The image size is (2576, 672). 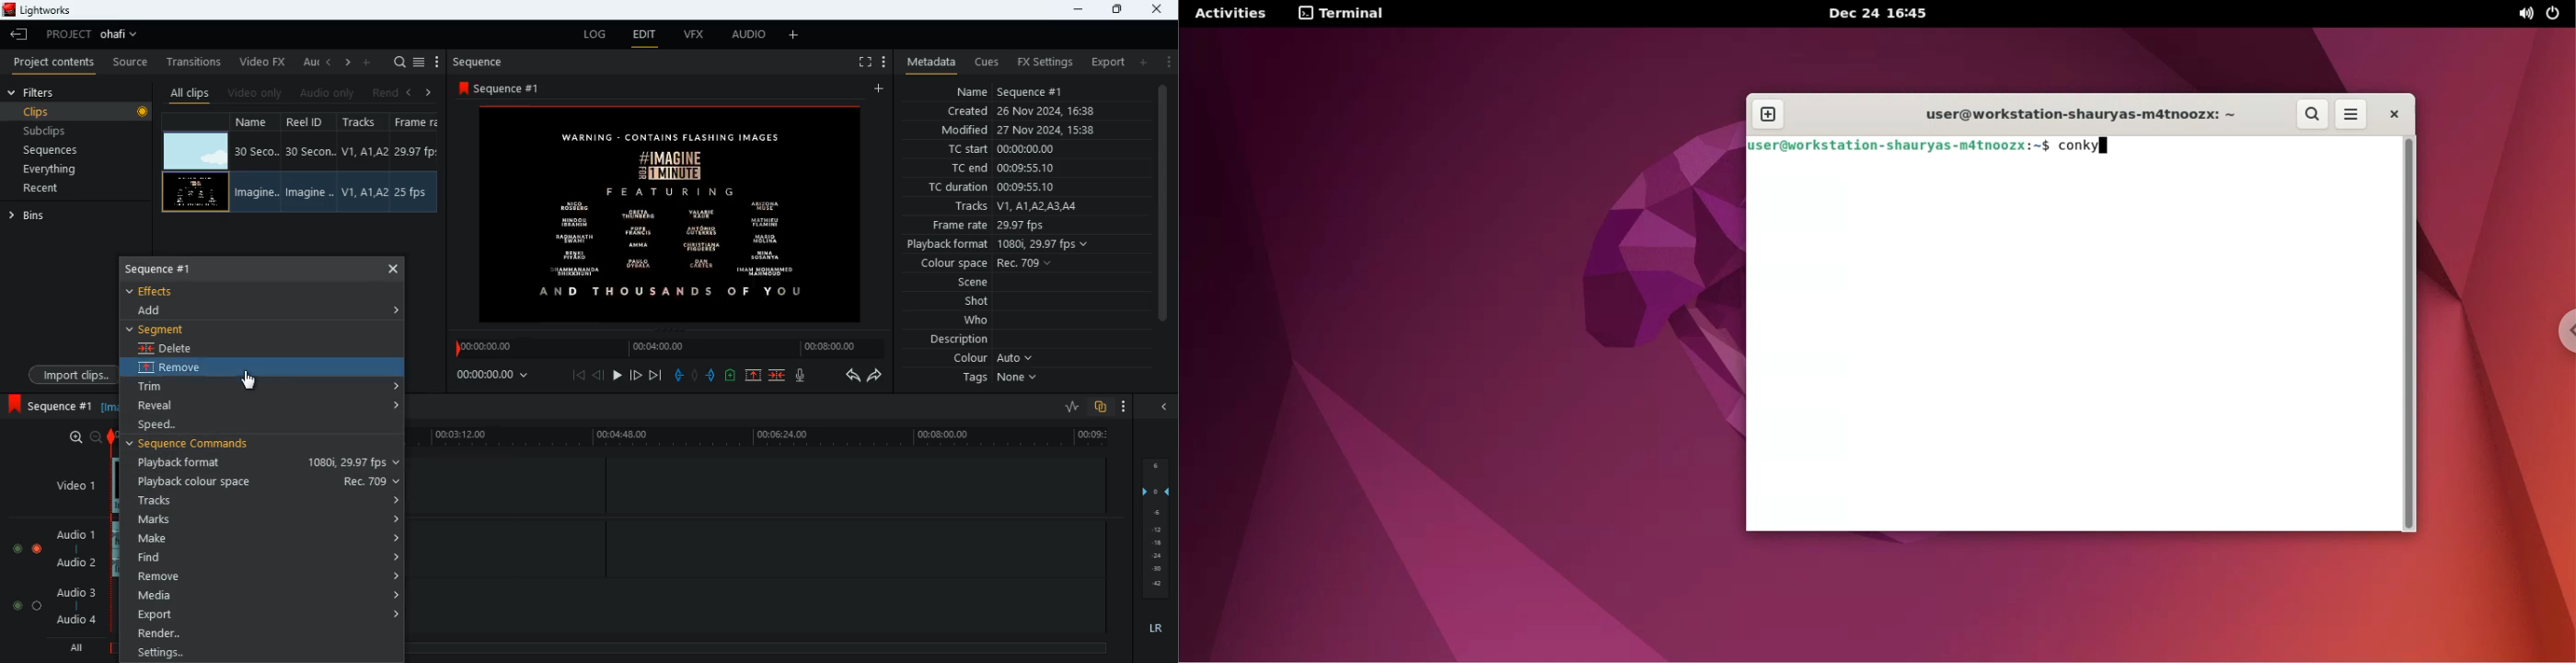 What do you see at coordinates (1004, 149) in the screenshot?
I see `tc start` at bounding box center [1004, 149].